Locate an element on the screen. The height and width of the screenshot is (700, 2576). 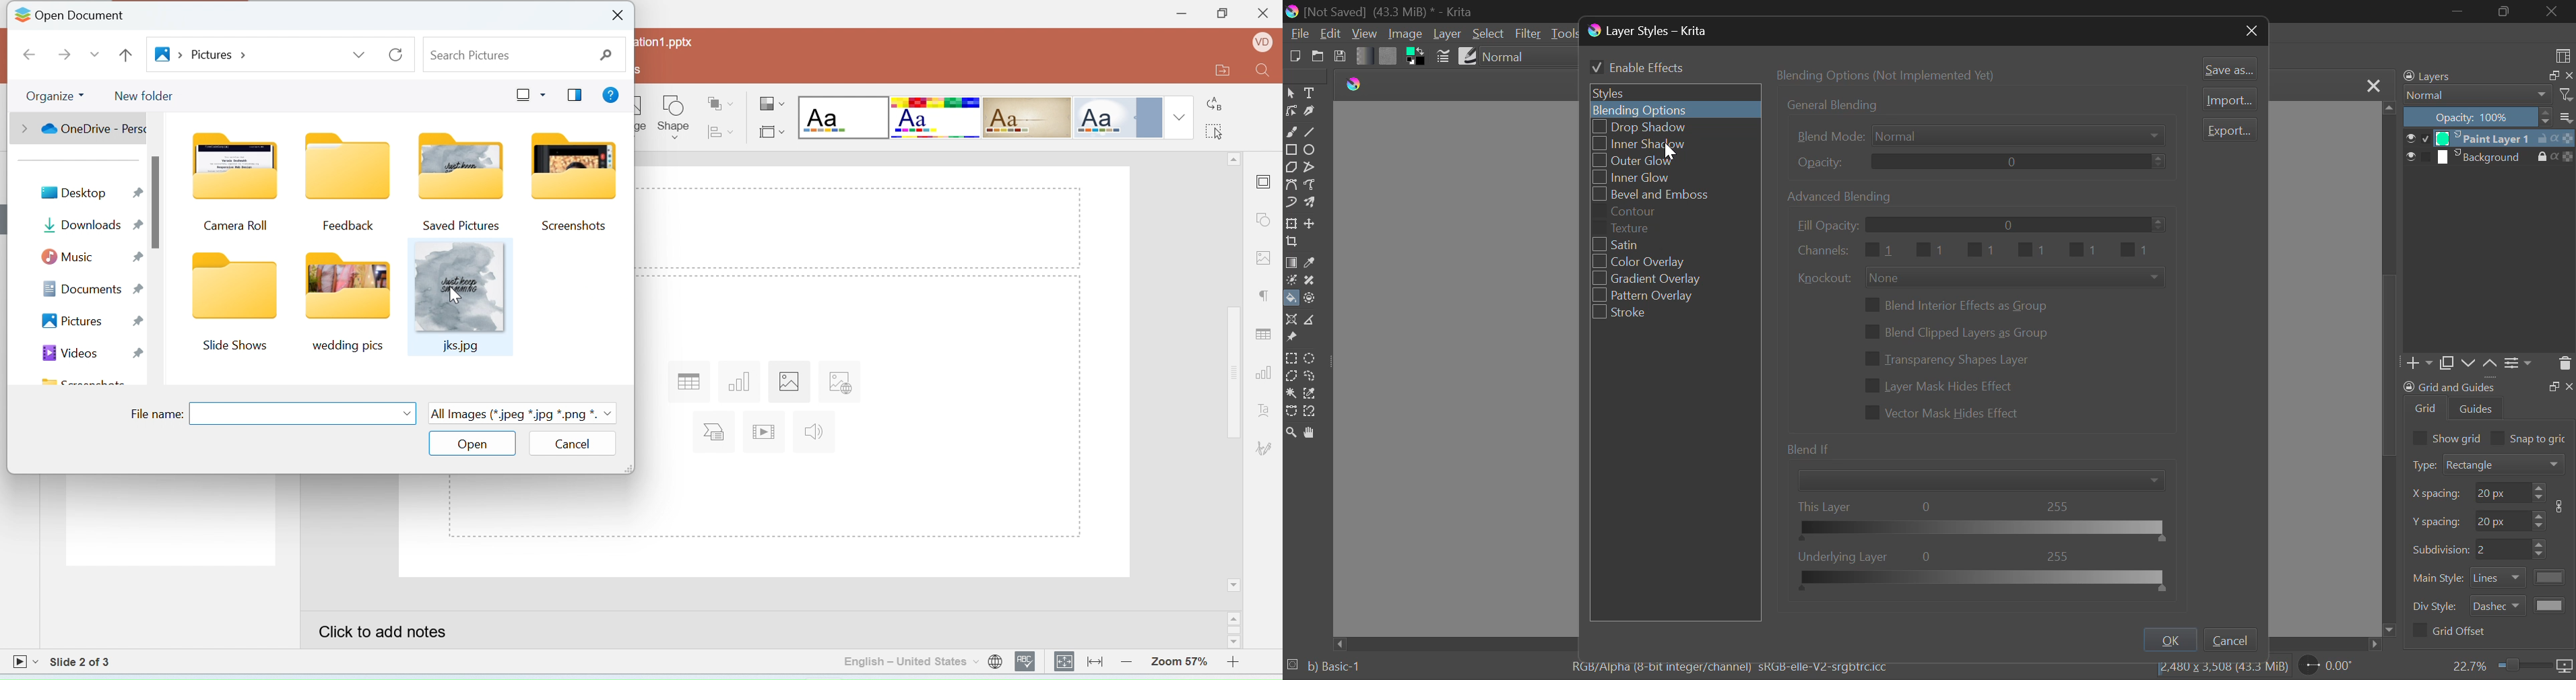
file name is located at coordinates (155, 414).